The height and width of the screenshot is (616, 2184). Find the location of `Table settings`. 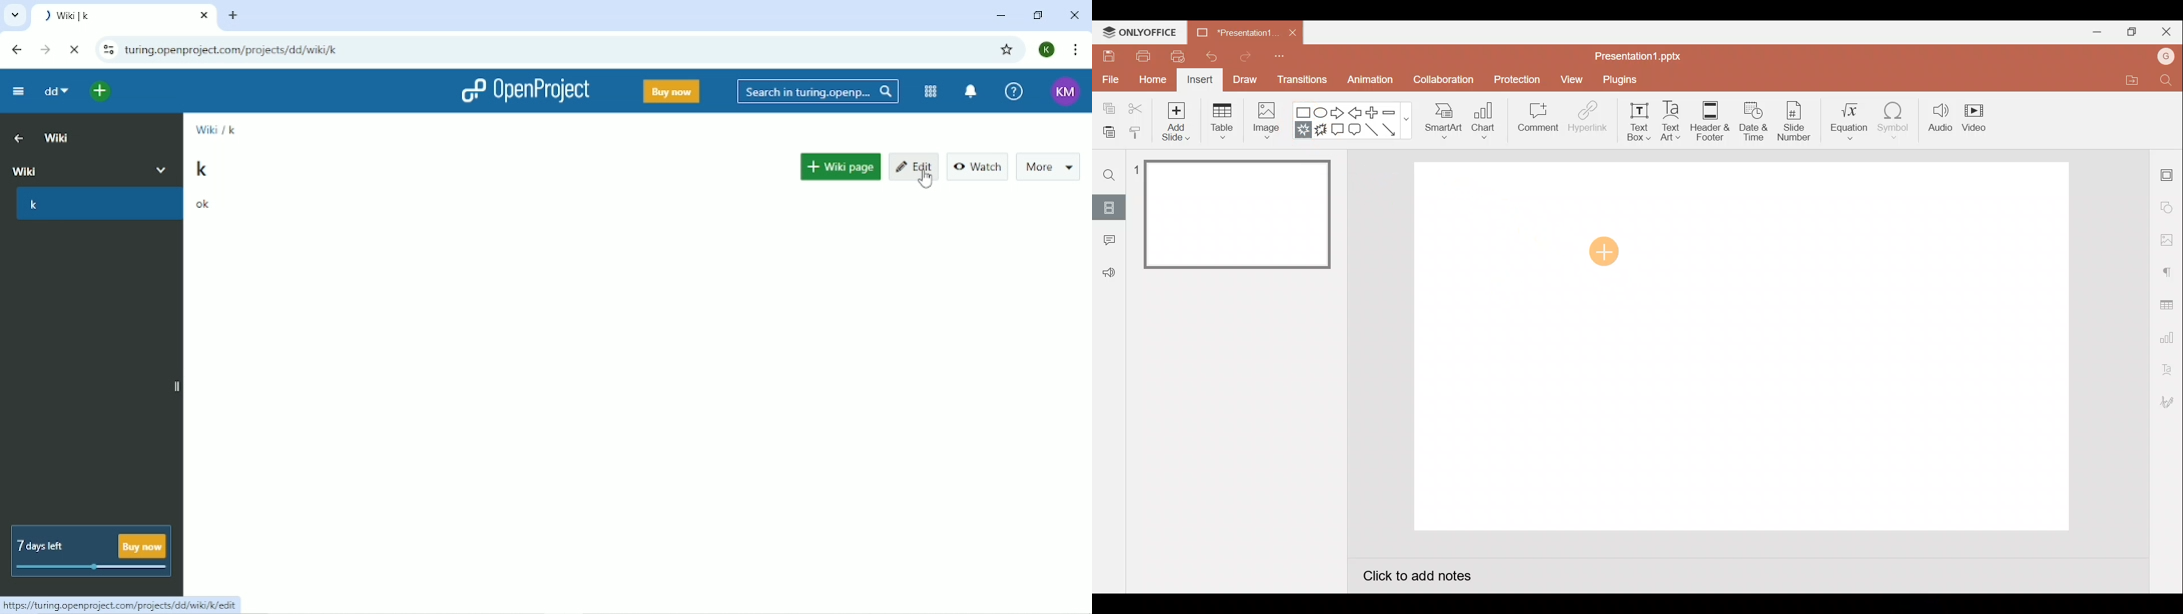

Table settings is located at coordinates (2169, 302).